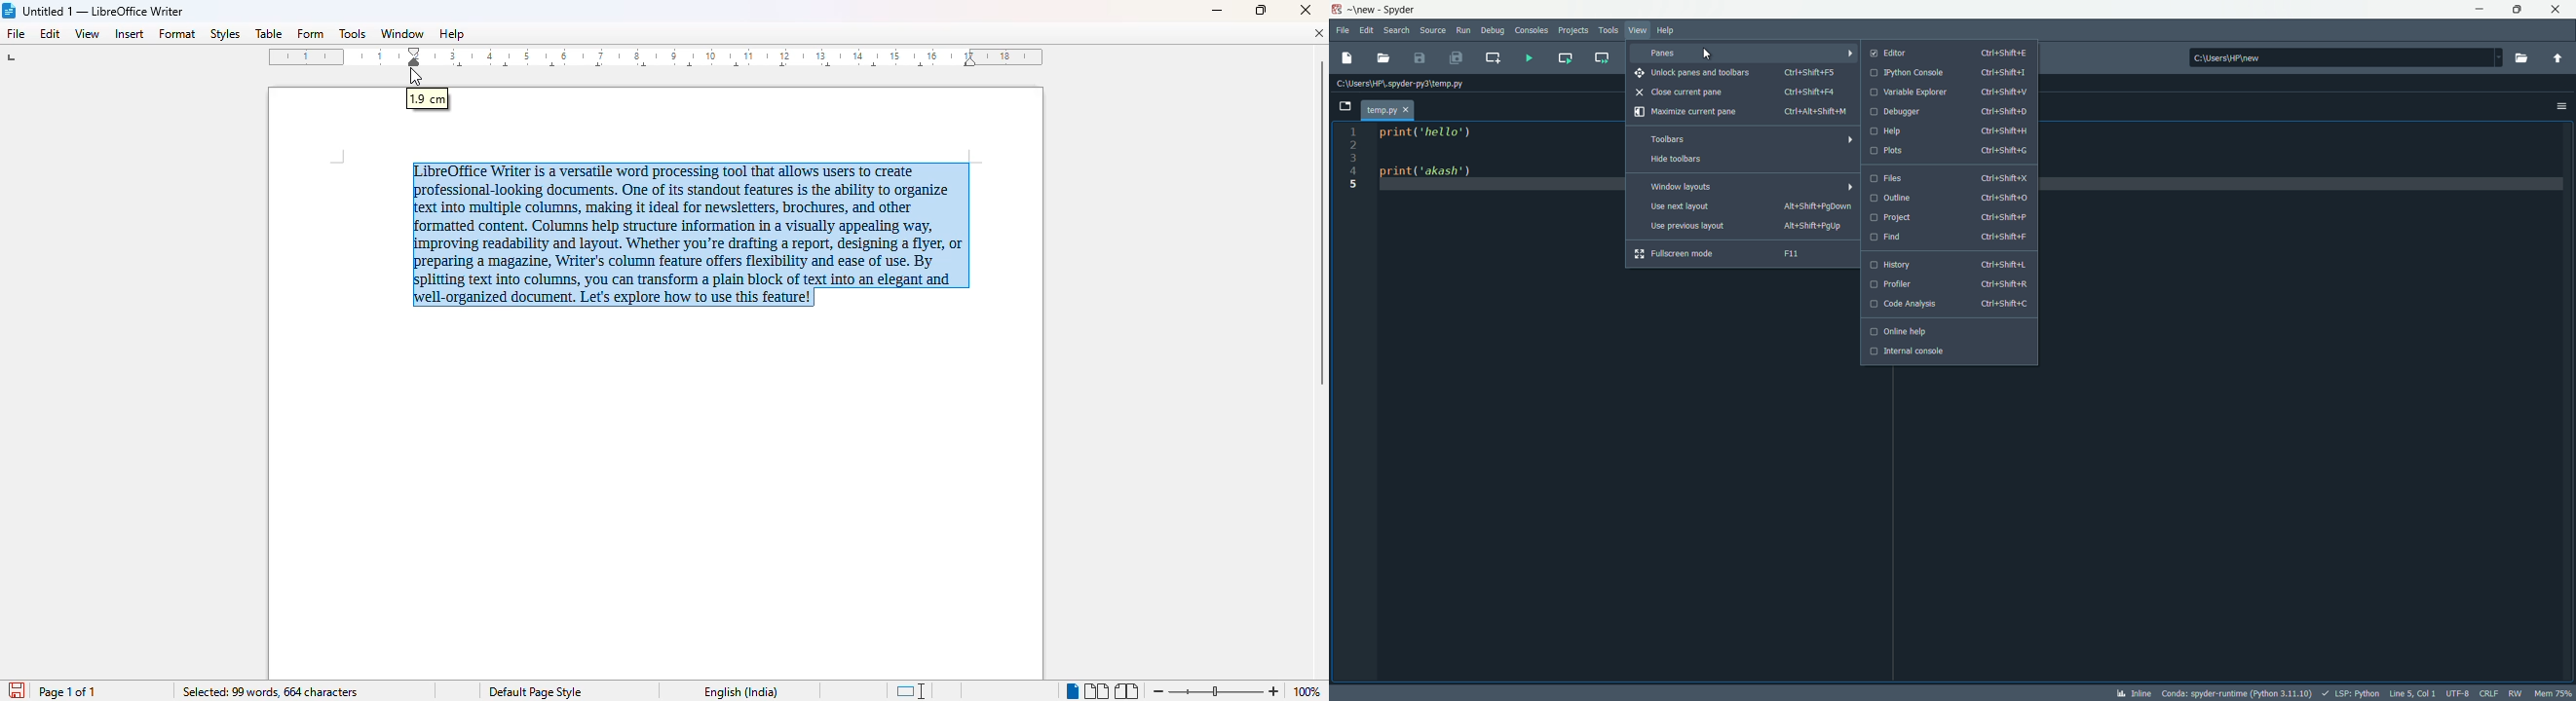  I want to click on code analysis, so click(1947, 304).